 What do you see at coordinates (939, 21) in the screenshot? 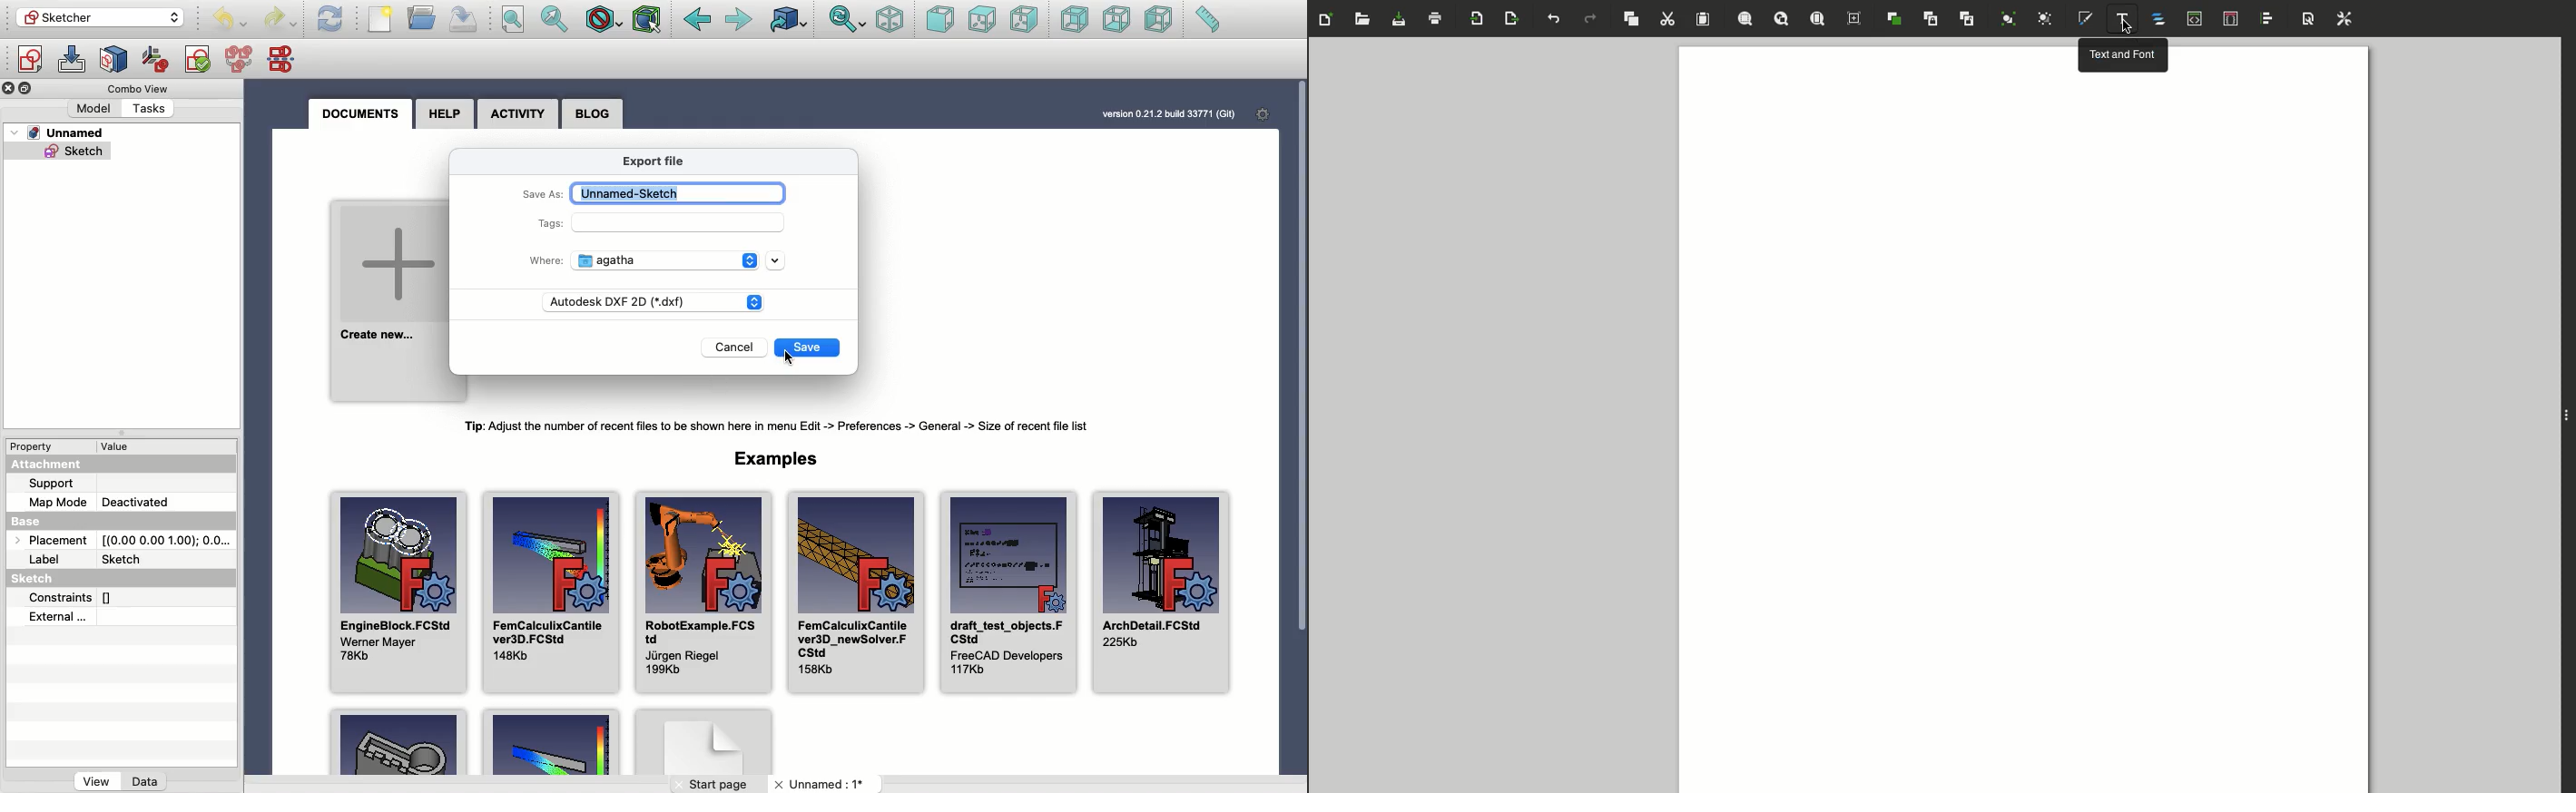
I see `Front` at bounding box center [939, 21].